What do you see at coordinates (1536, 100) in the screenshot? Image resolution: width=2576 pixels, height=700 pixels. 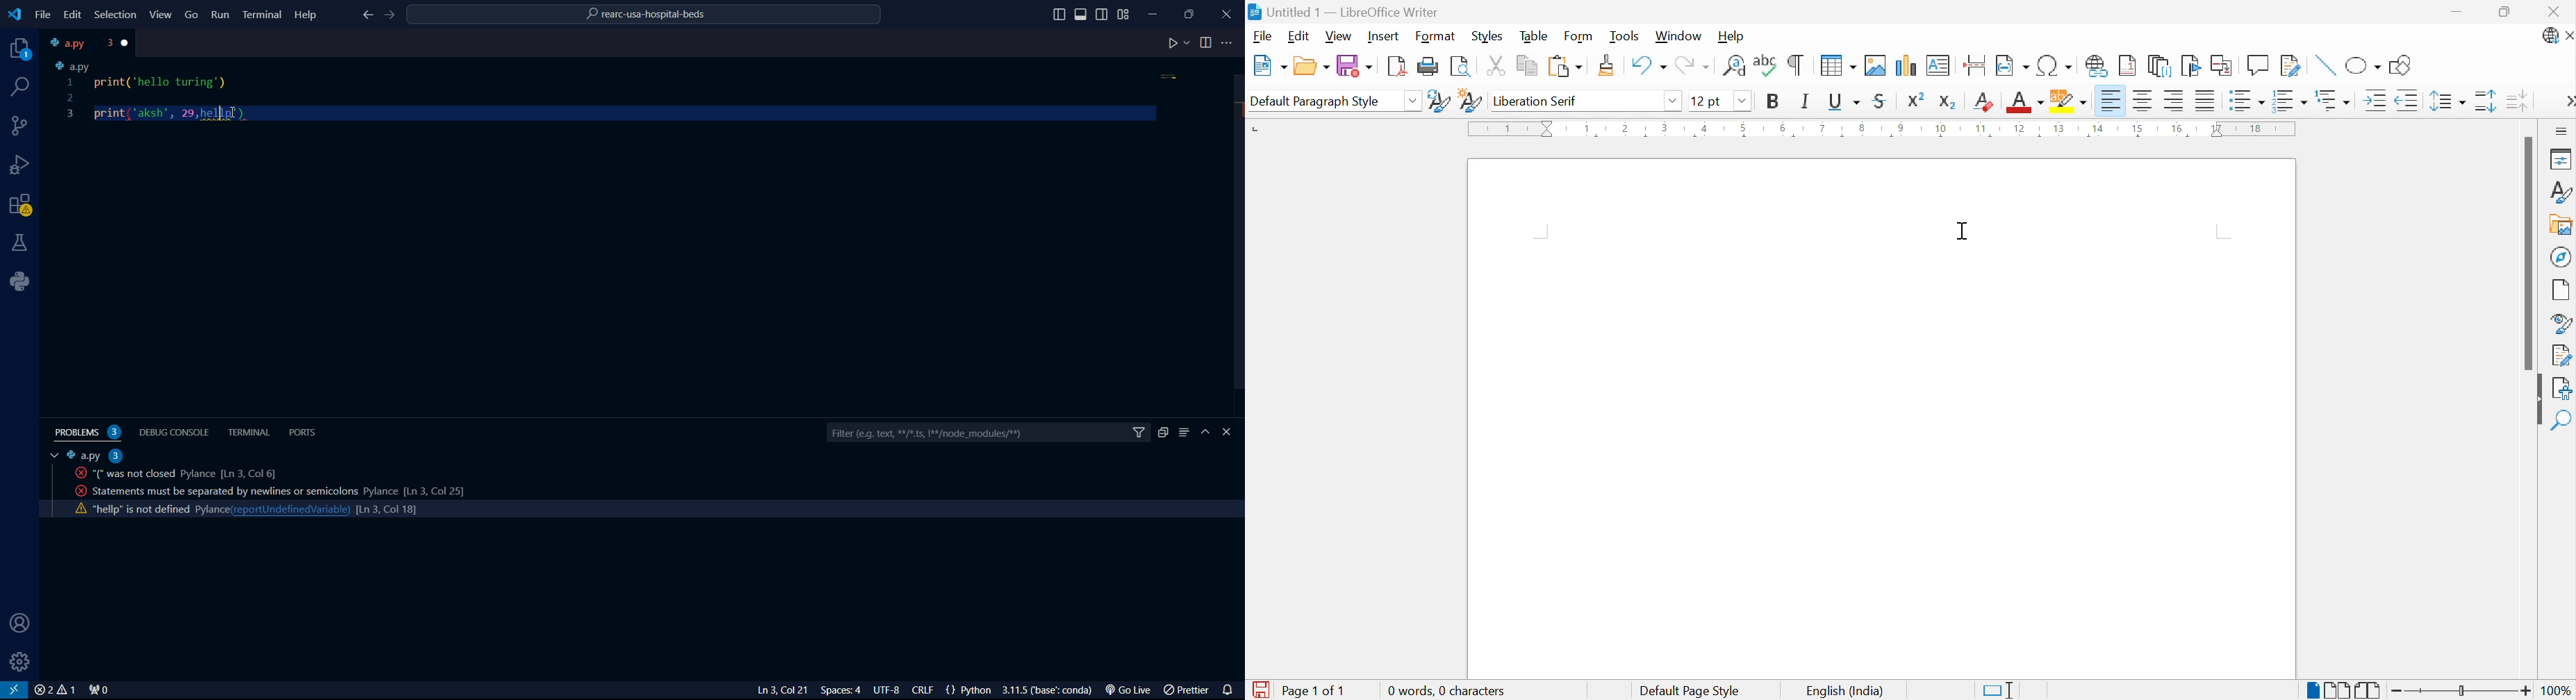 I see `Liberation serif` at bounding box center [1536, 100].